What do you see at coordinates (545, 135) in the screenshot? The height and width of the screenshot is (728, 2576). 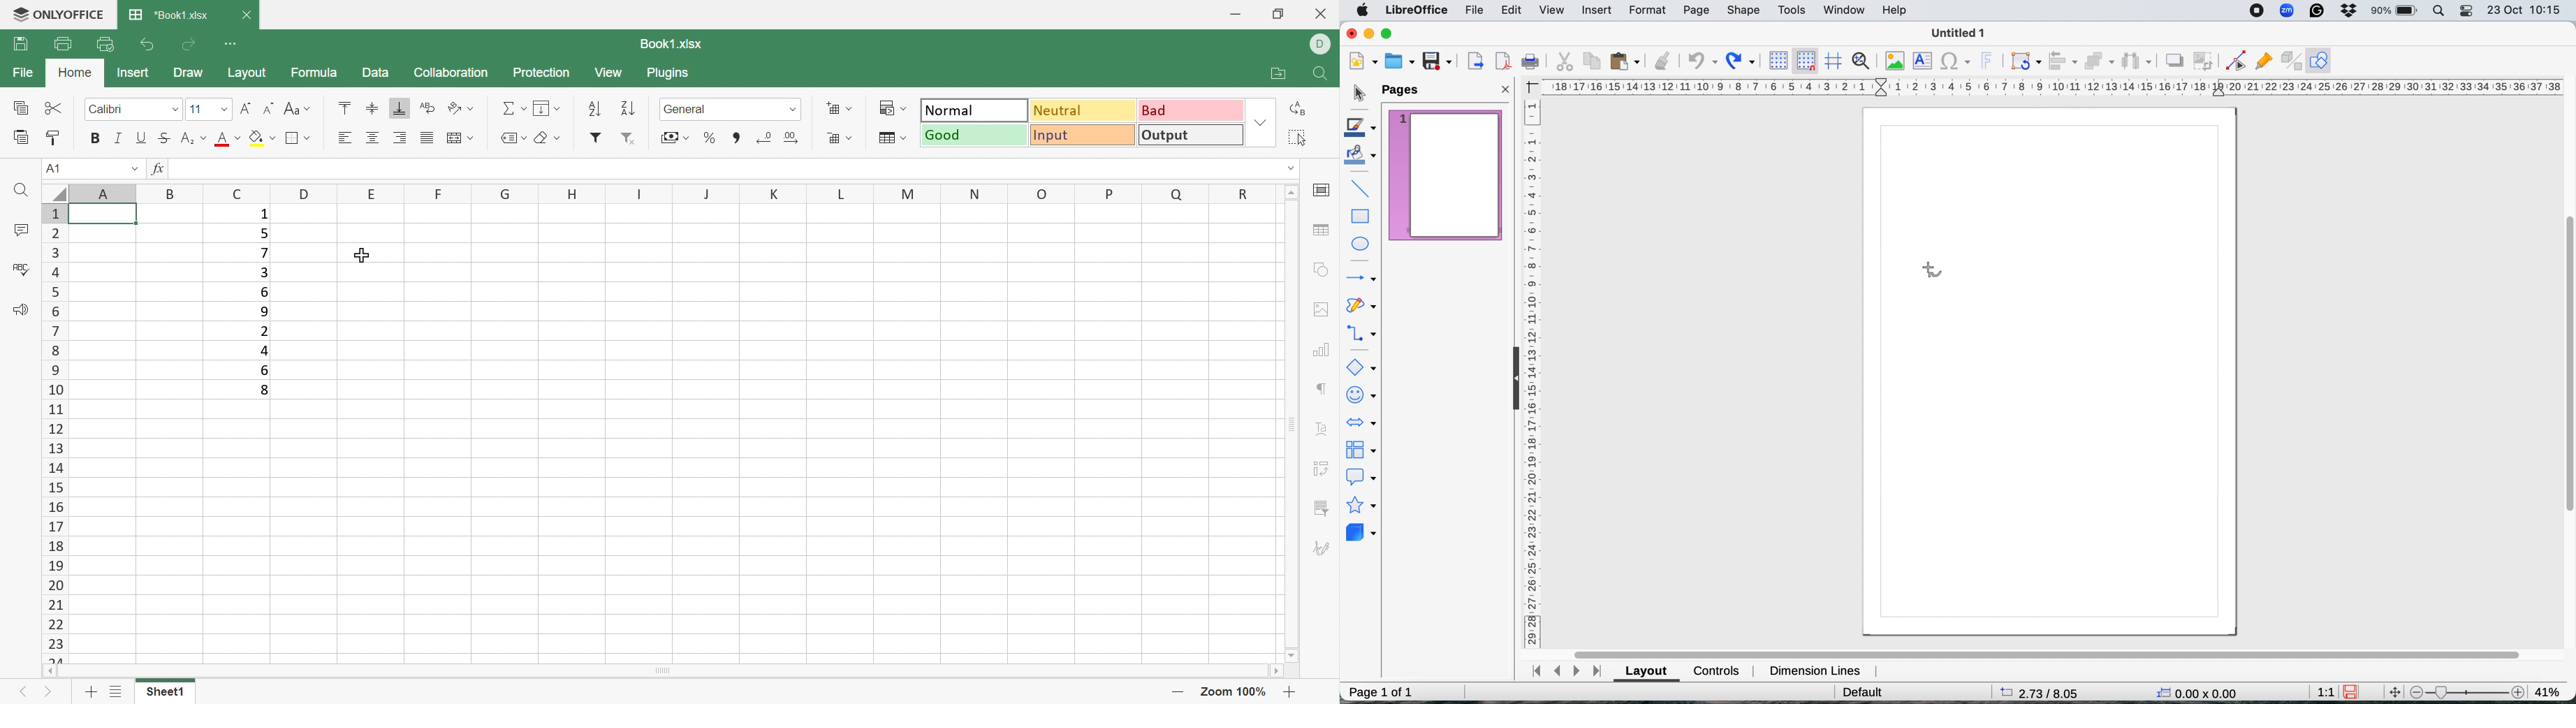 I see `Clear` at bounding box center [545, 135].